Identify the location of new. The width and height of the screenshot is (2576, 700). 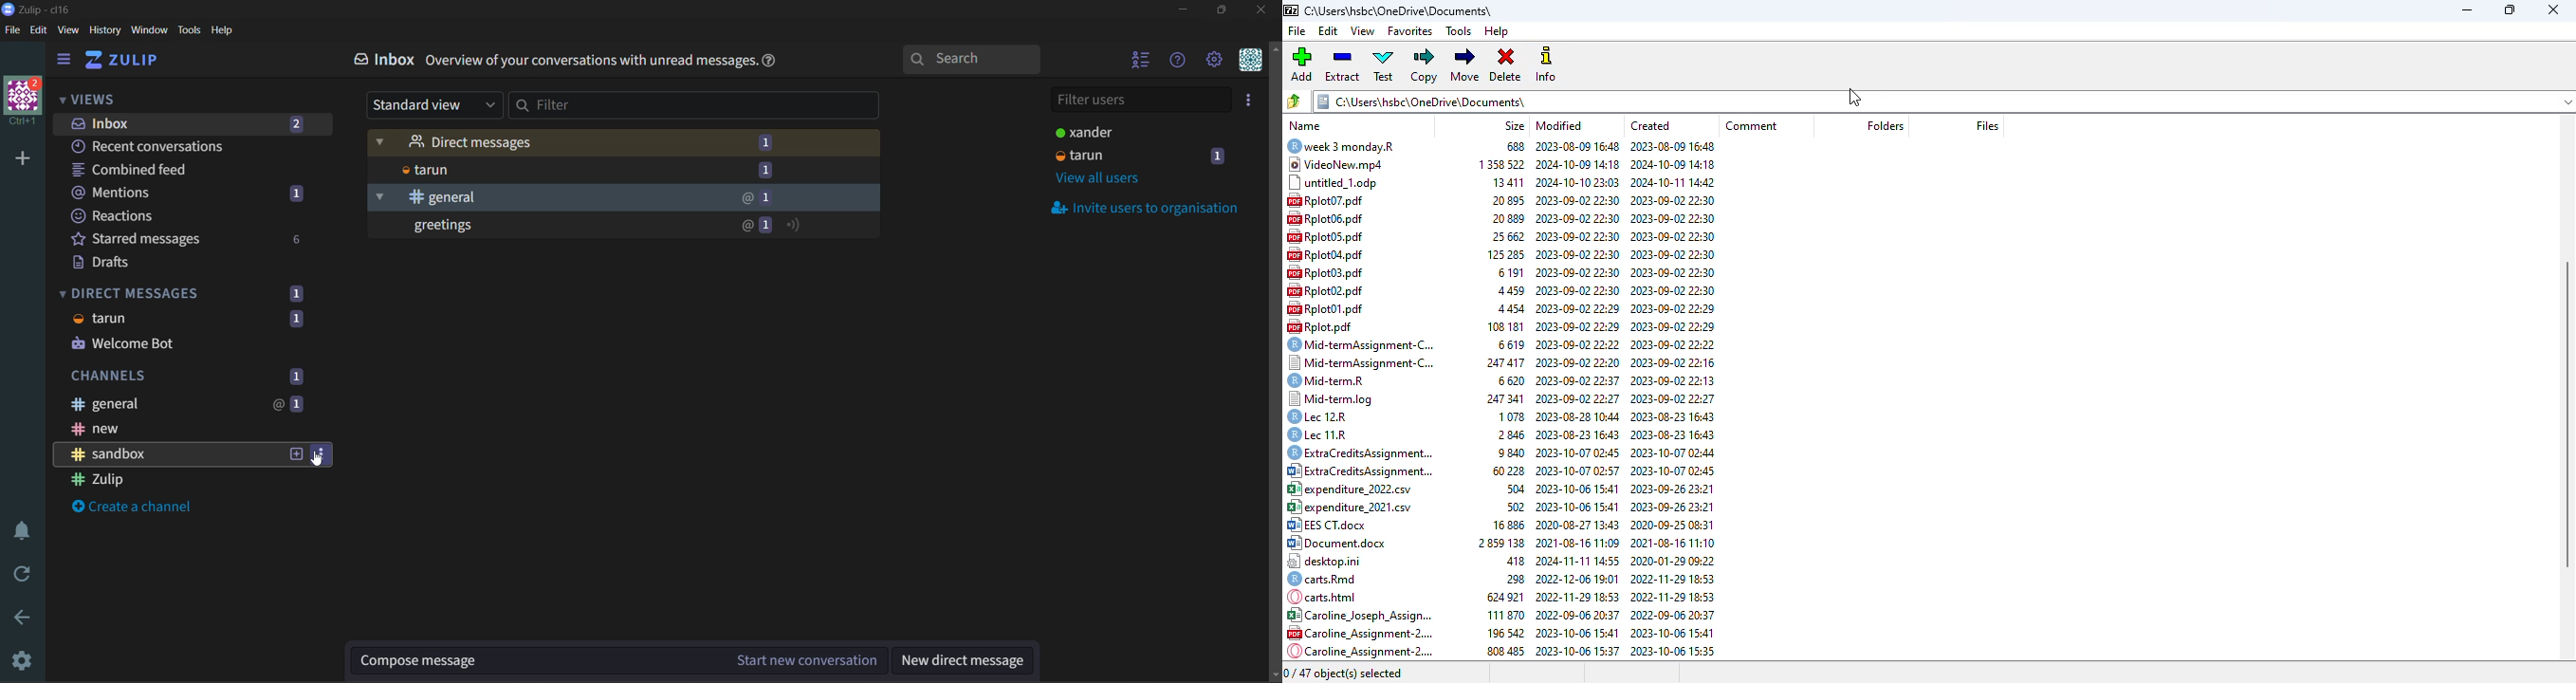
(184, 429).